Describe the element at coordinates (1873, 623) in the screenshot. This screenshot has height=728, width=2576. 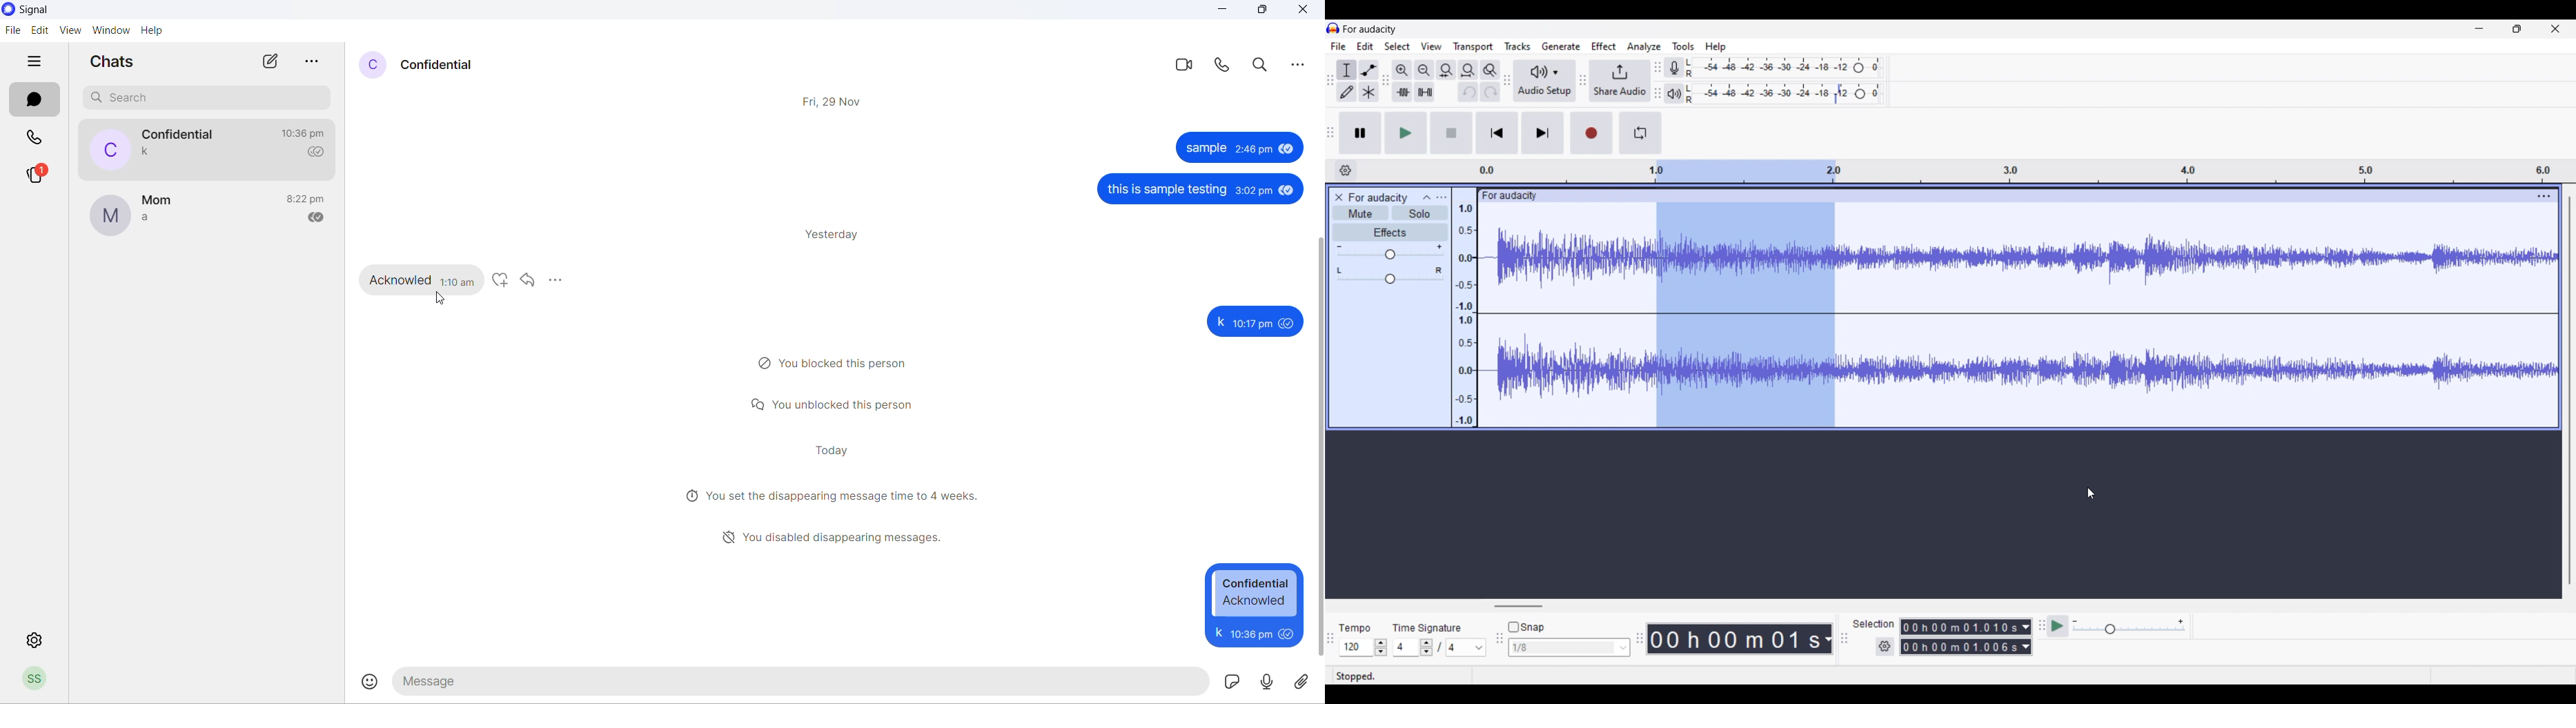
I see `selection` at that location.